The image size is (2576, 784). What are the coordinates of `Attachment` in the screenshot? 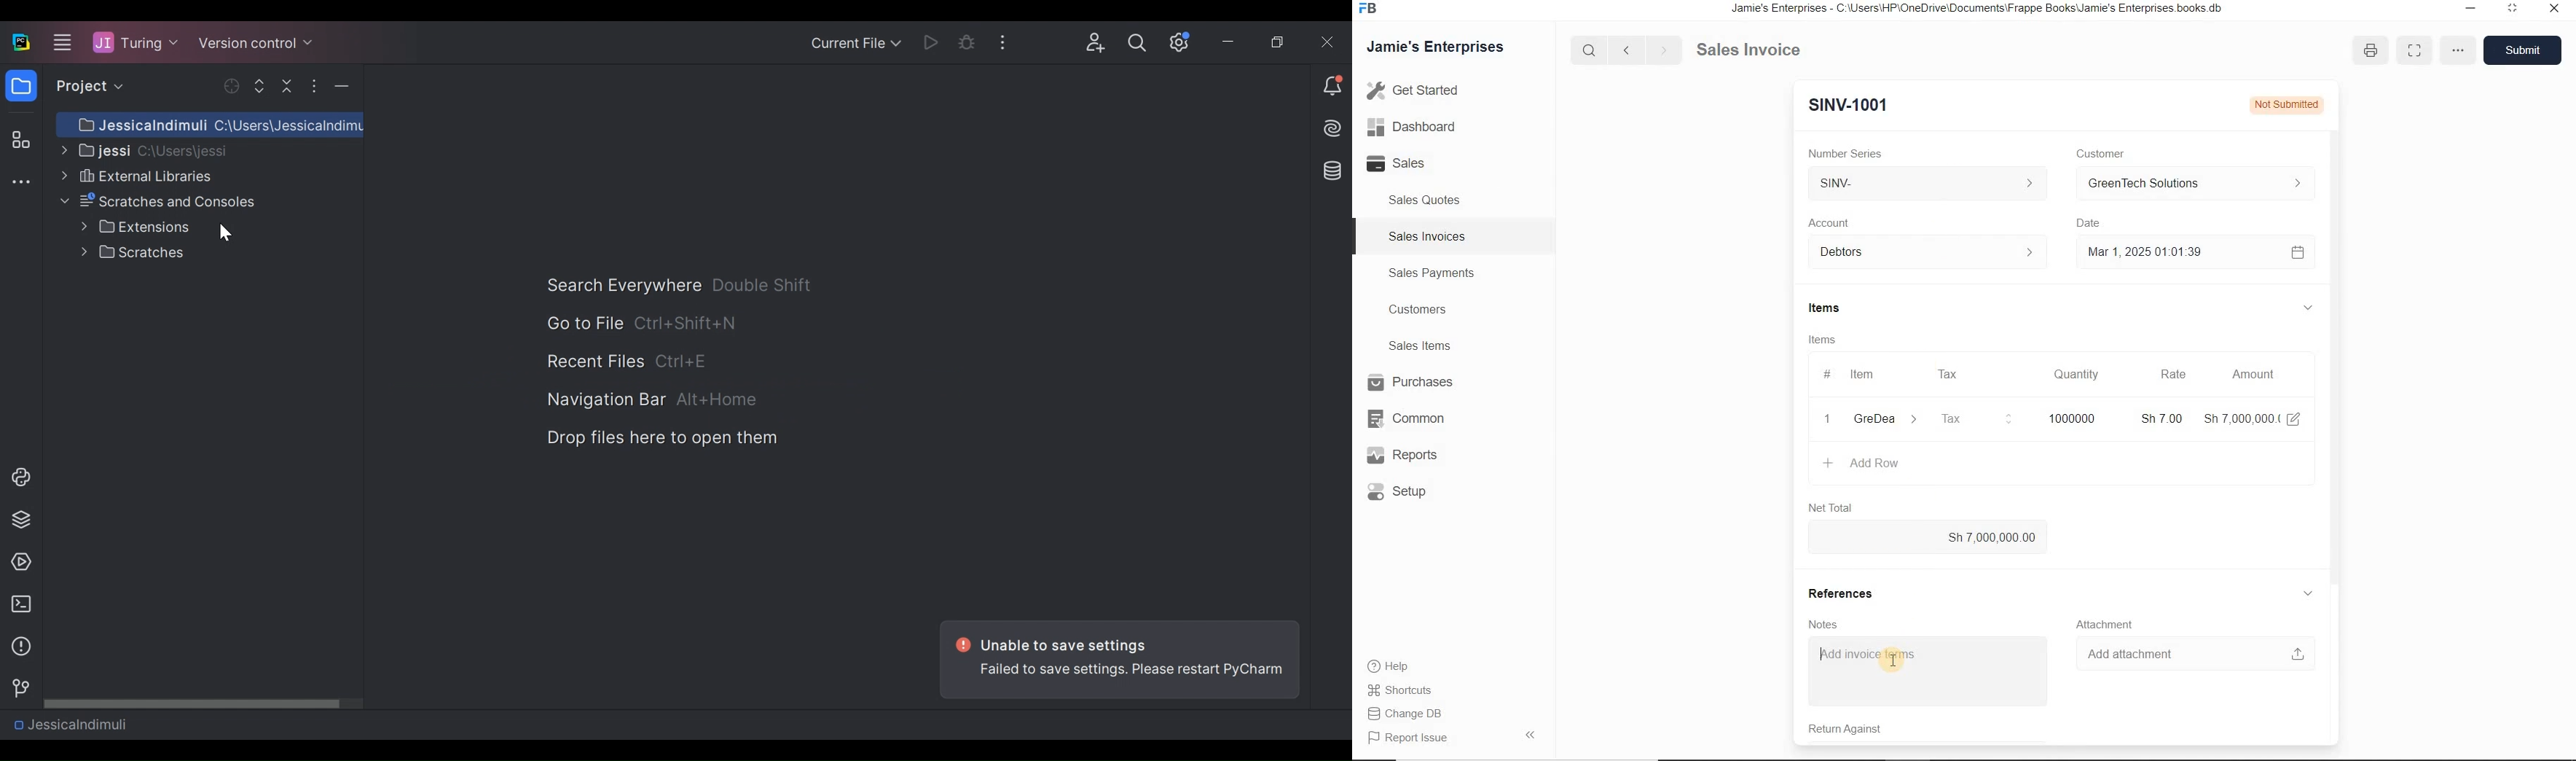 It's located at (2108, 623).